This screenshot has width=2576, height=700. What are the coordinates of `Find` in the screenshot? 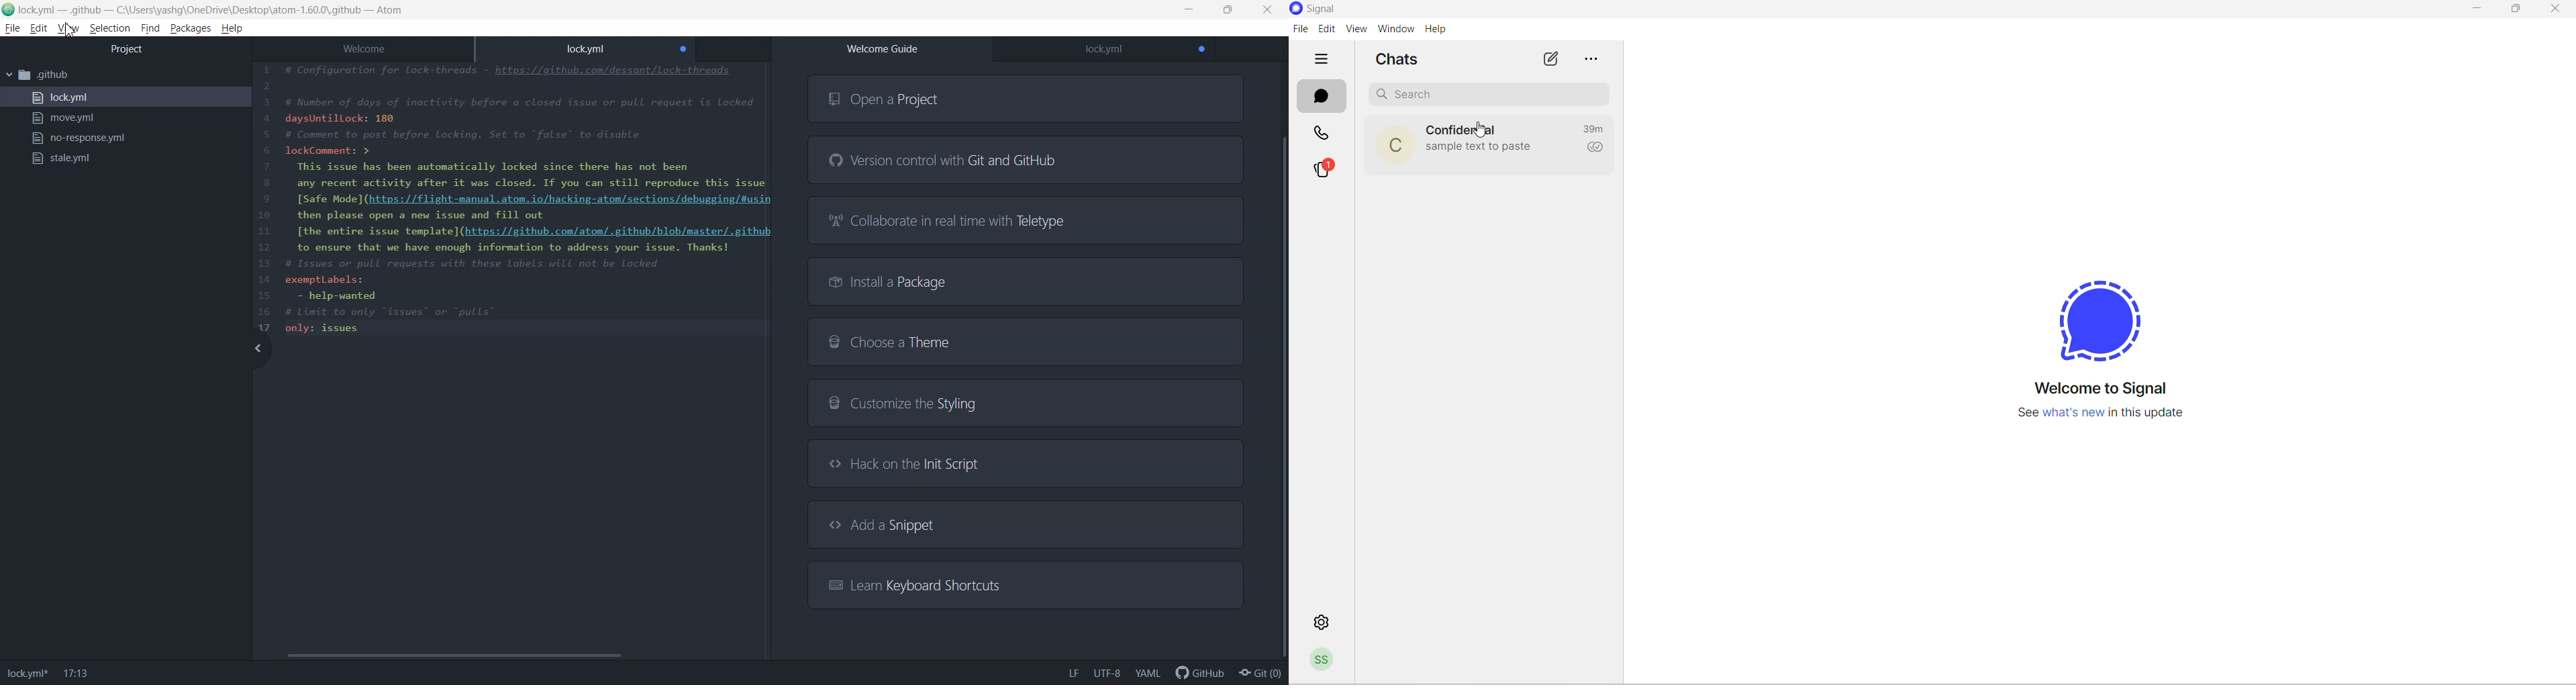 It's located at (150, 29).